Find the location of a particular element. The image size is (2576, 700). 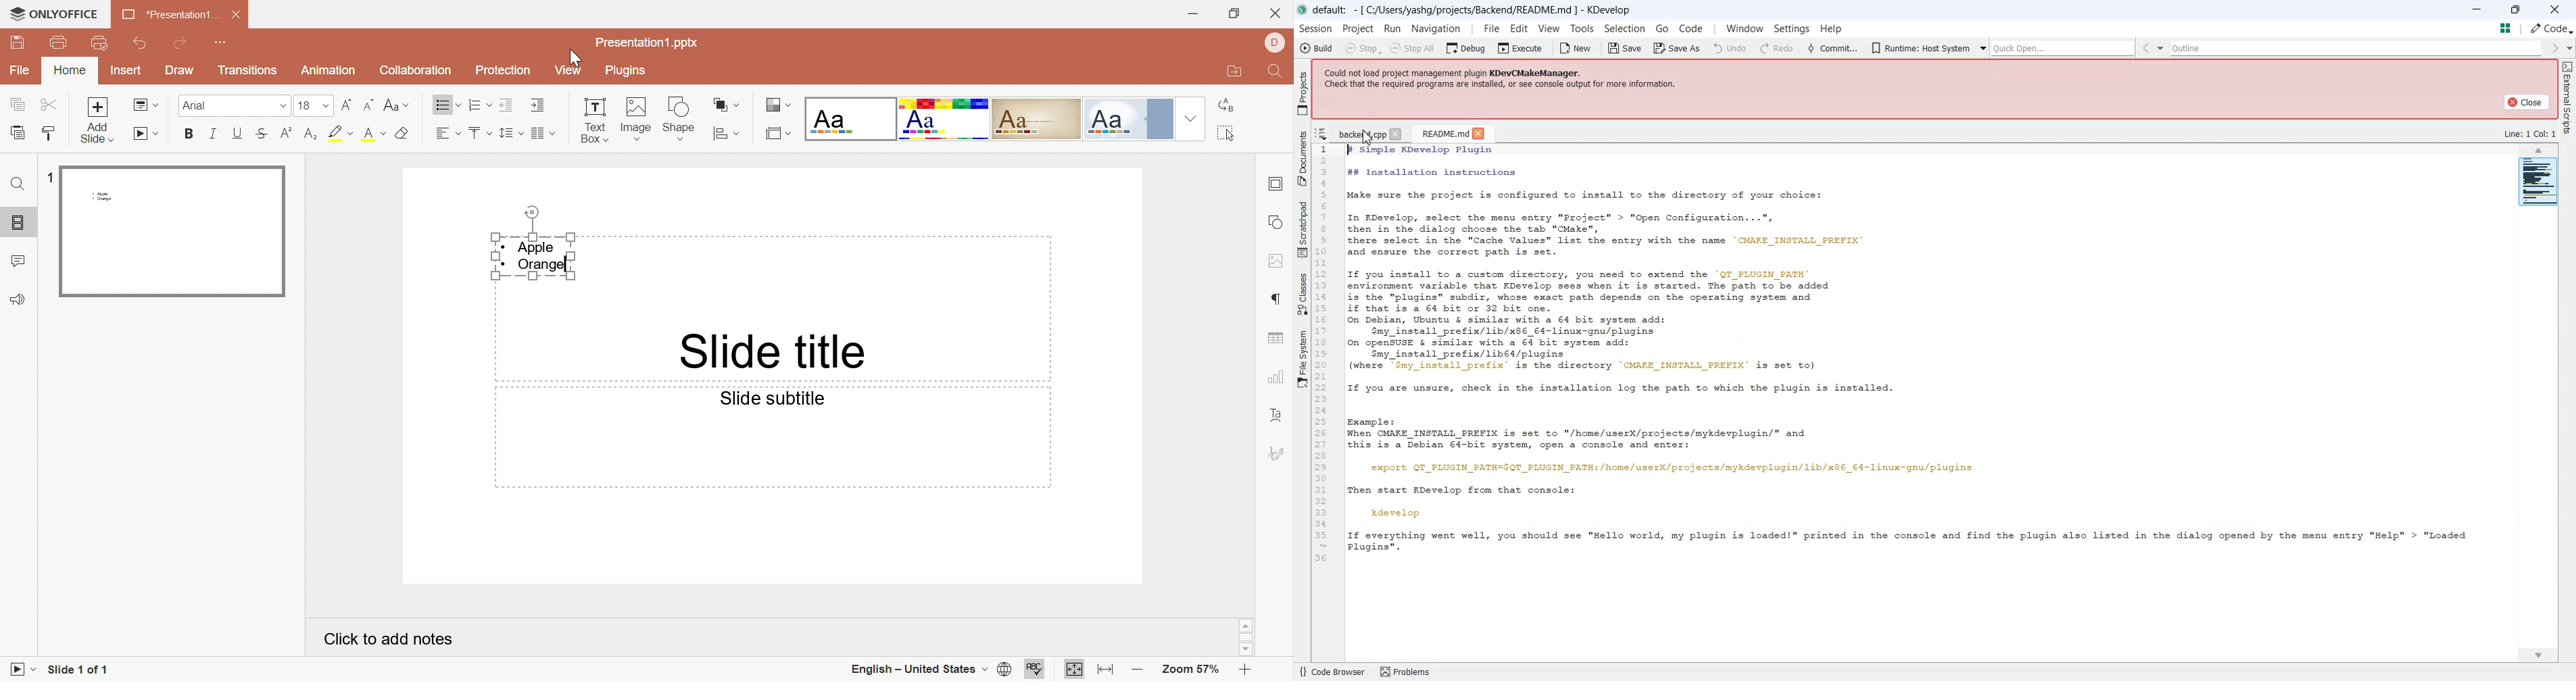

Draw is located at coordinates (182, 71).